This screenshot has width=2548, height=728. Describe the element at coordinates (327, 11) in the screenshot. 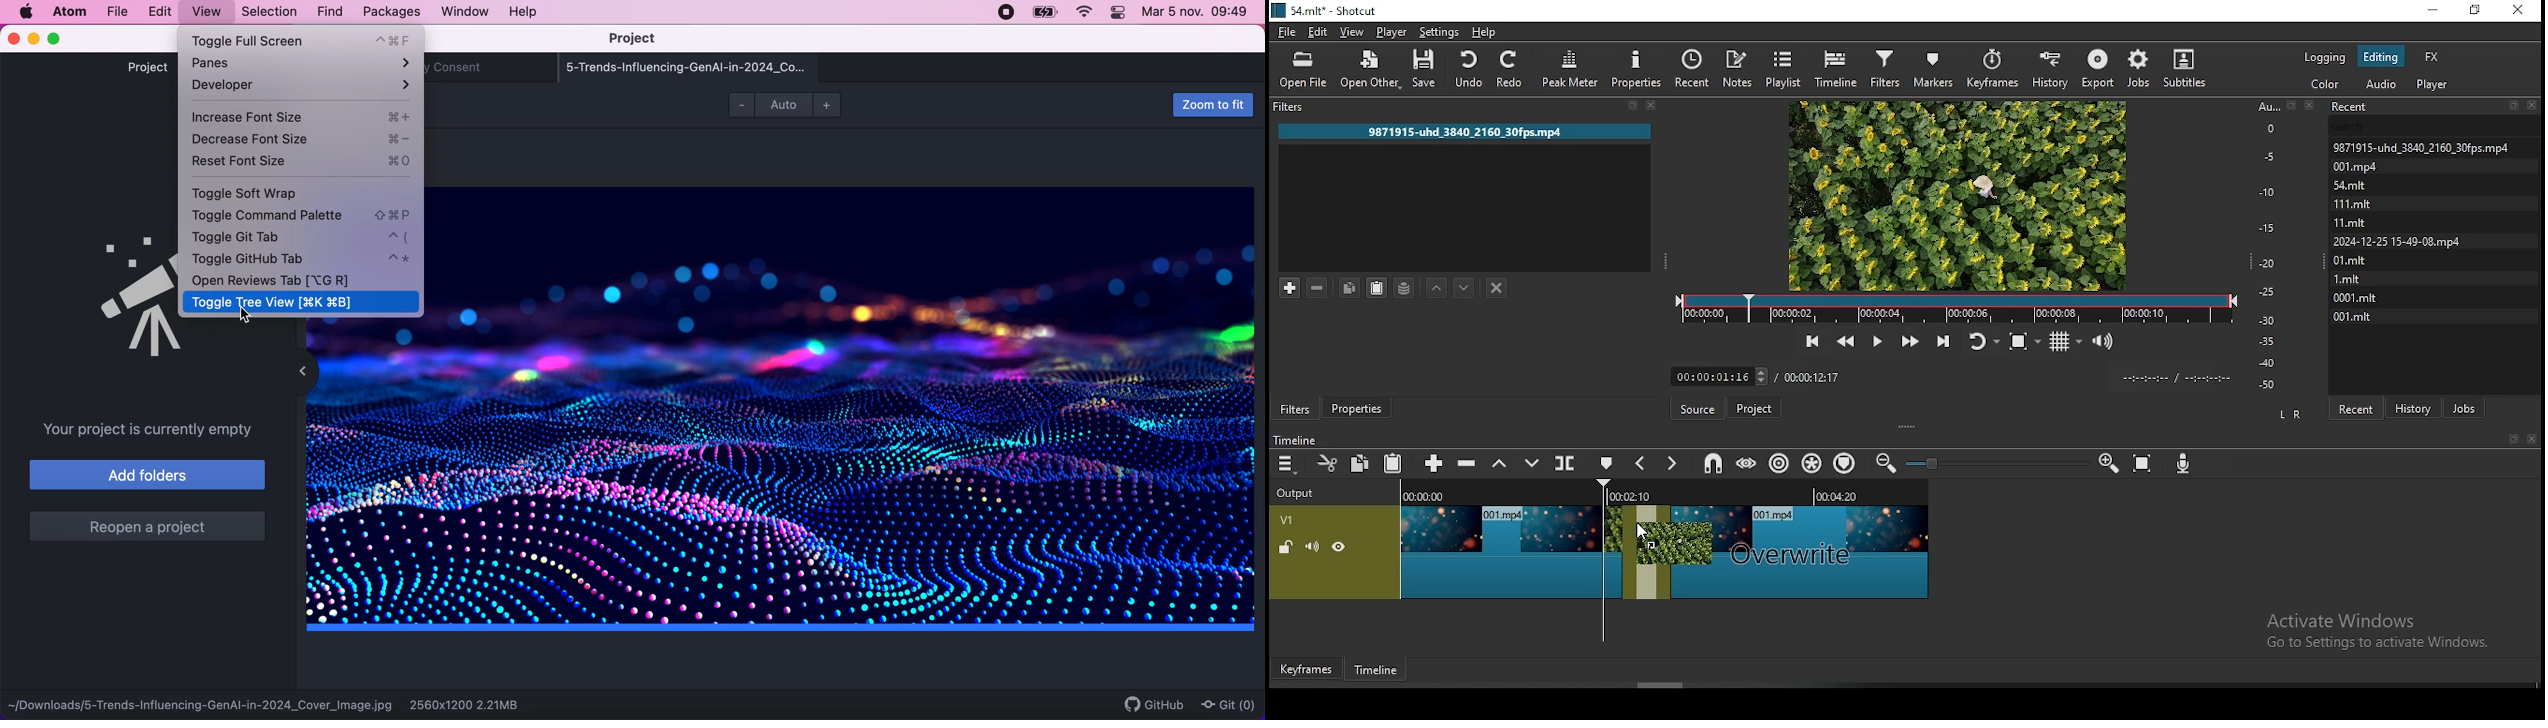

I see `find` at that location.